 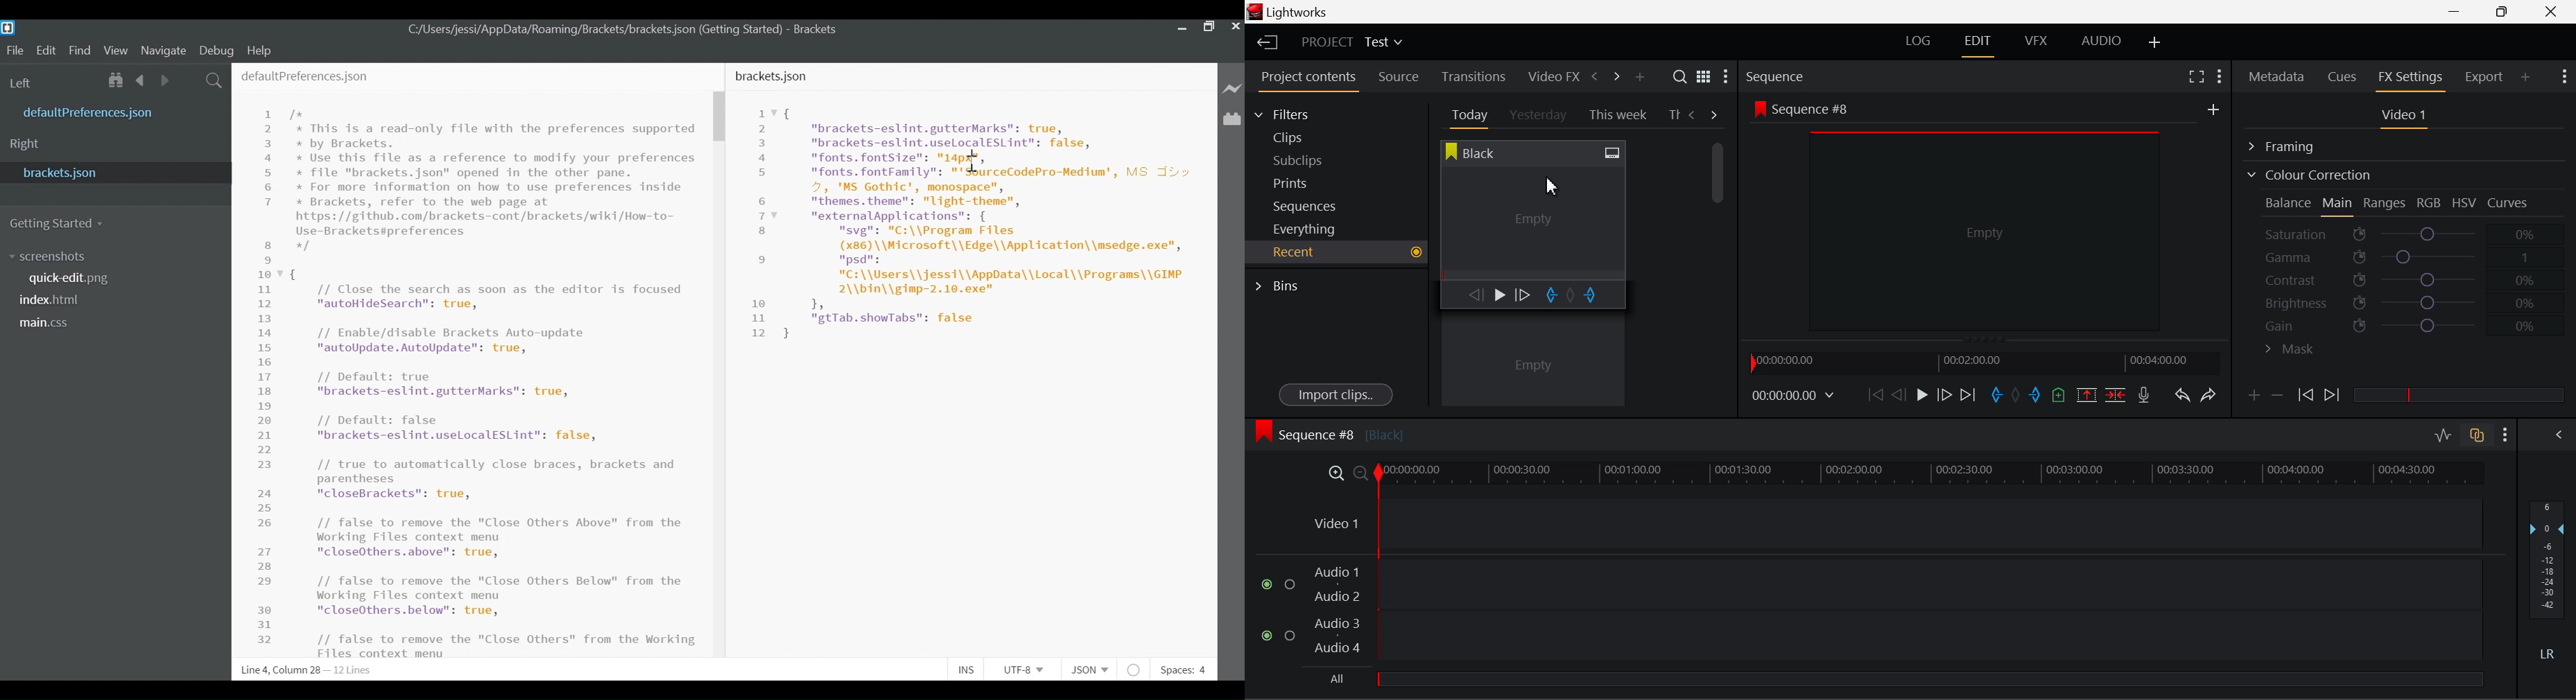 I want to click on Debug, so click(x=215, y=50).